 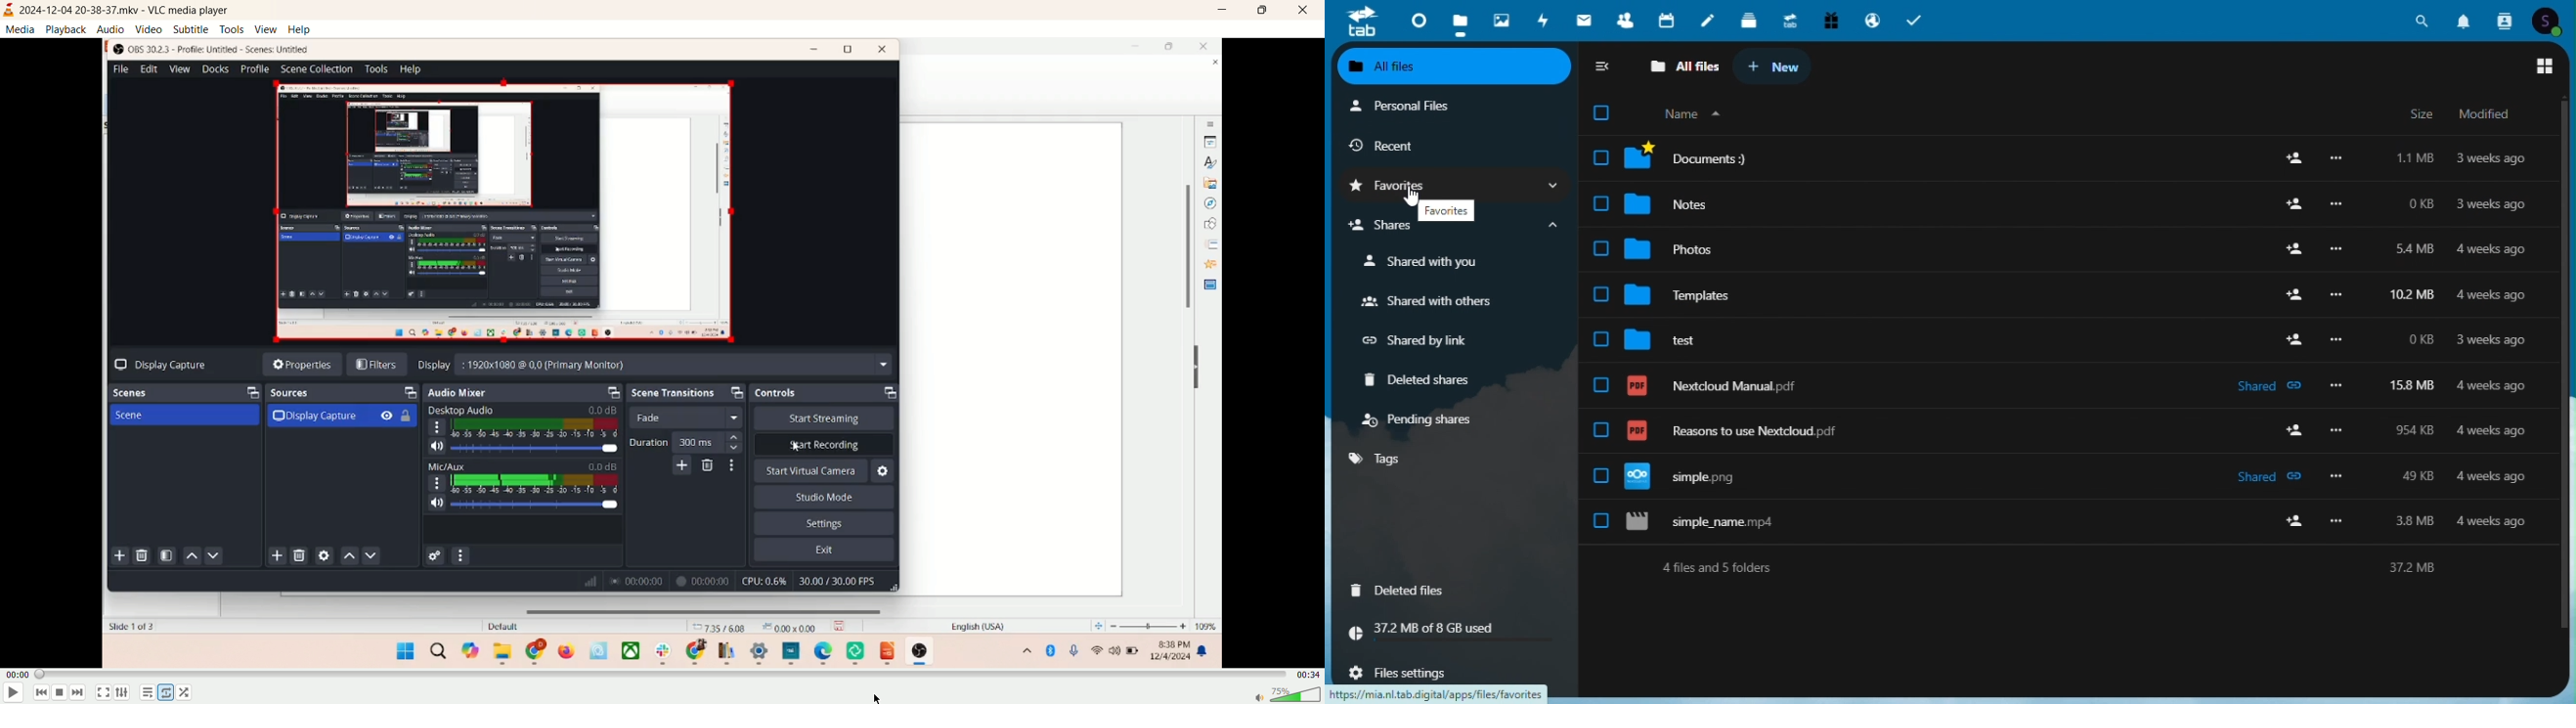 What do you see at coordinates (1419, 379) in the screenshot?
I see `Deleted share` at bounding box center [1419, 379].